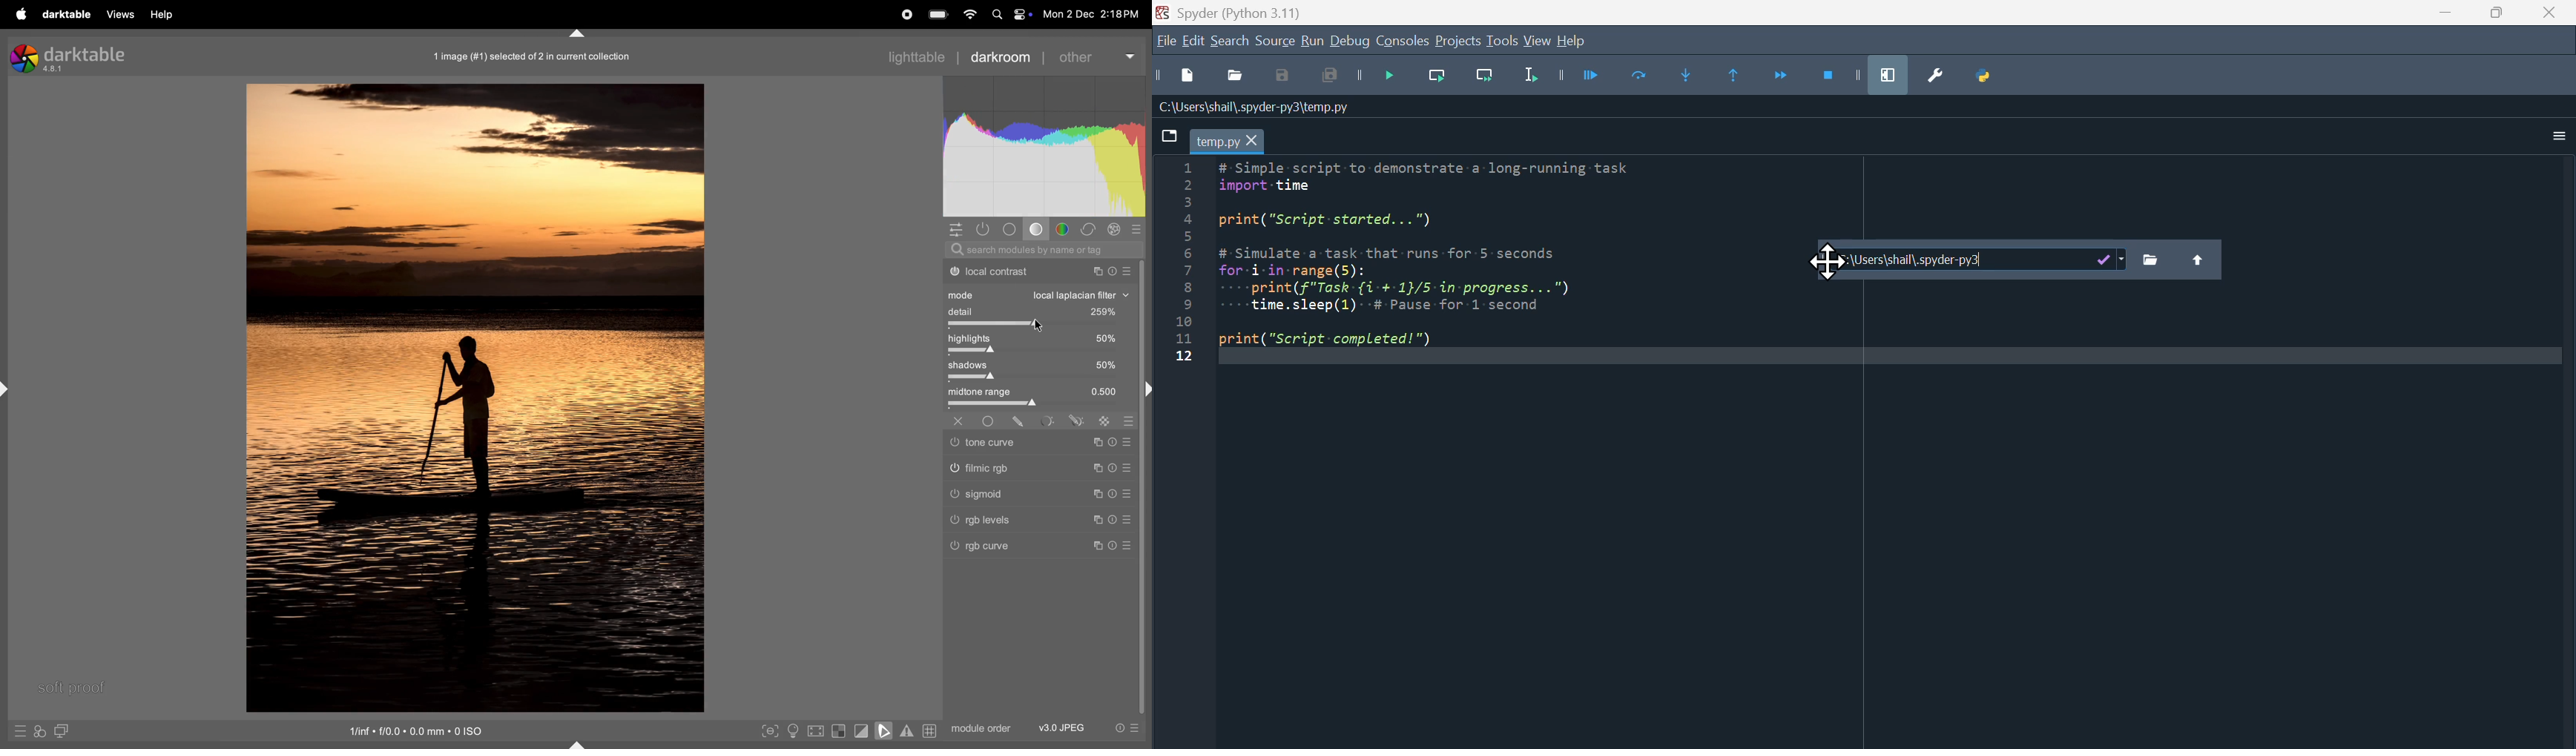  Describe the element at coordinates (1827, 257) in the screenshot. I see `Cursor on Plugin` at that location.